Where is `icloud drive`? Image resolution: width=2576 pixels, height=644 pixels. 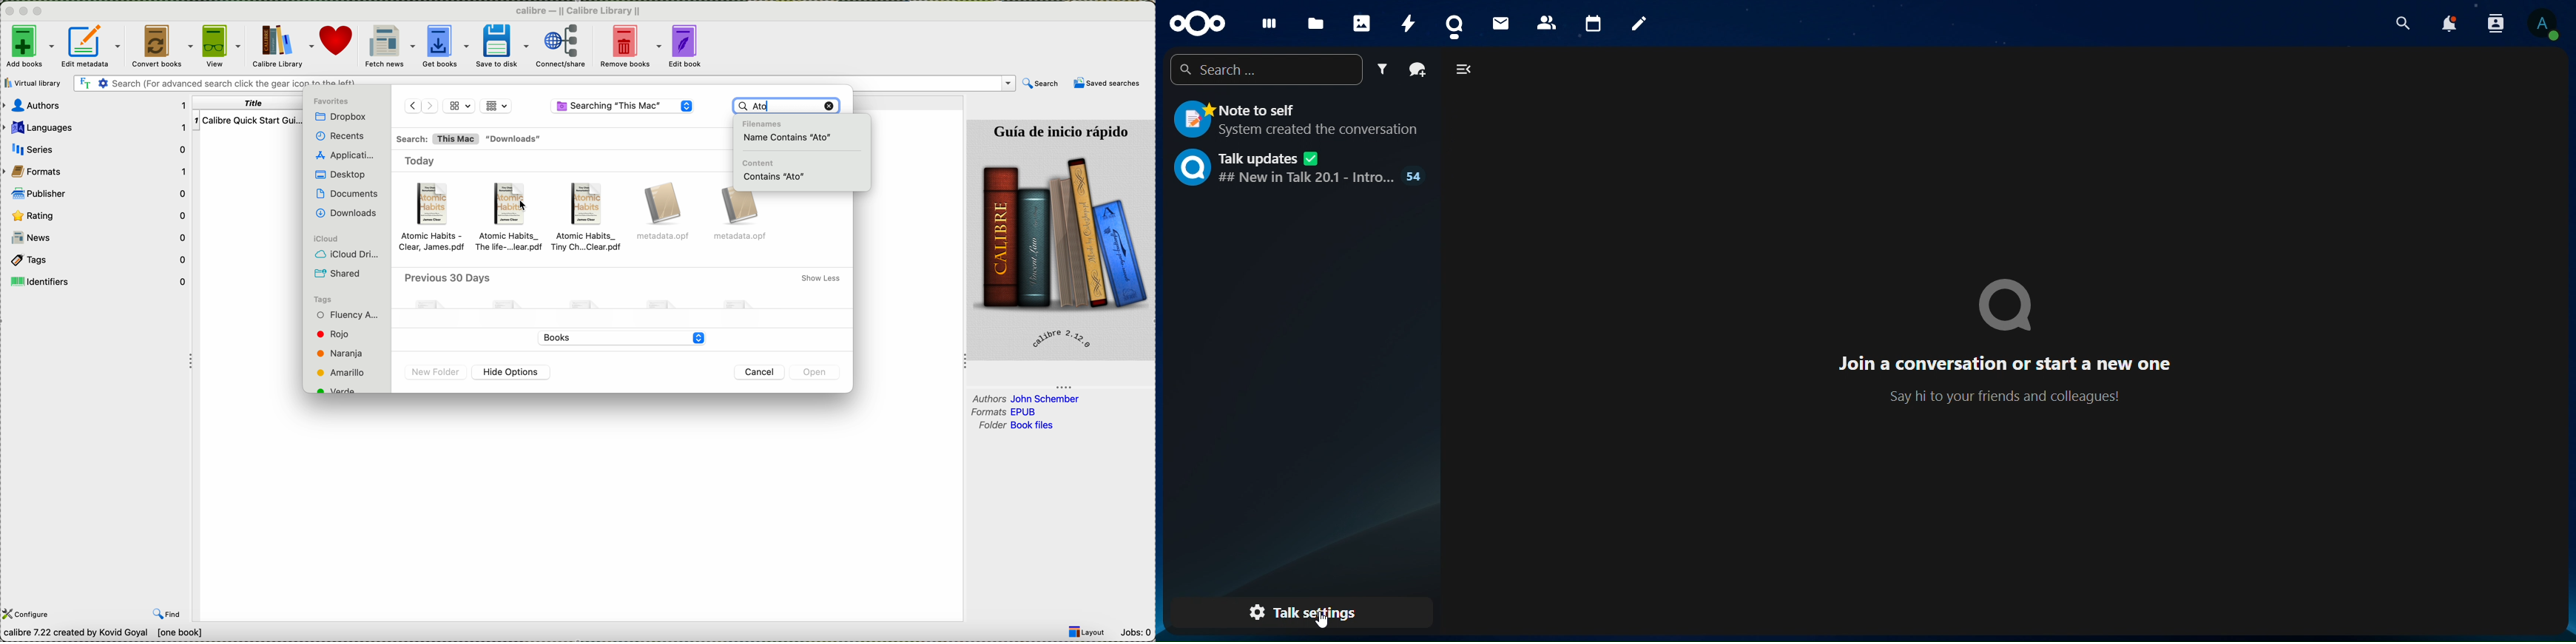 icloud drive is located at coordinates (349, 254).